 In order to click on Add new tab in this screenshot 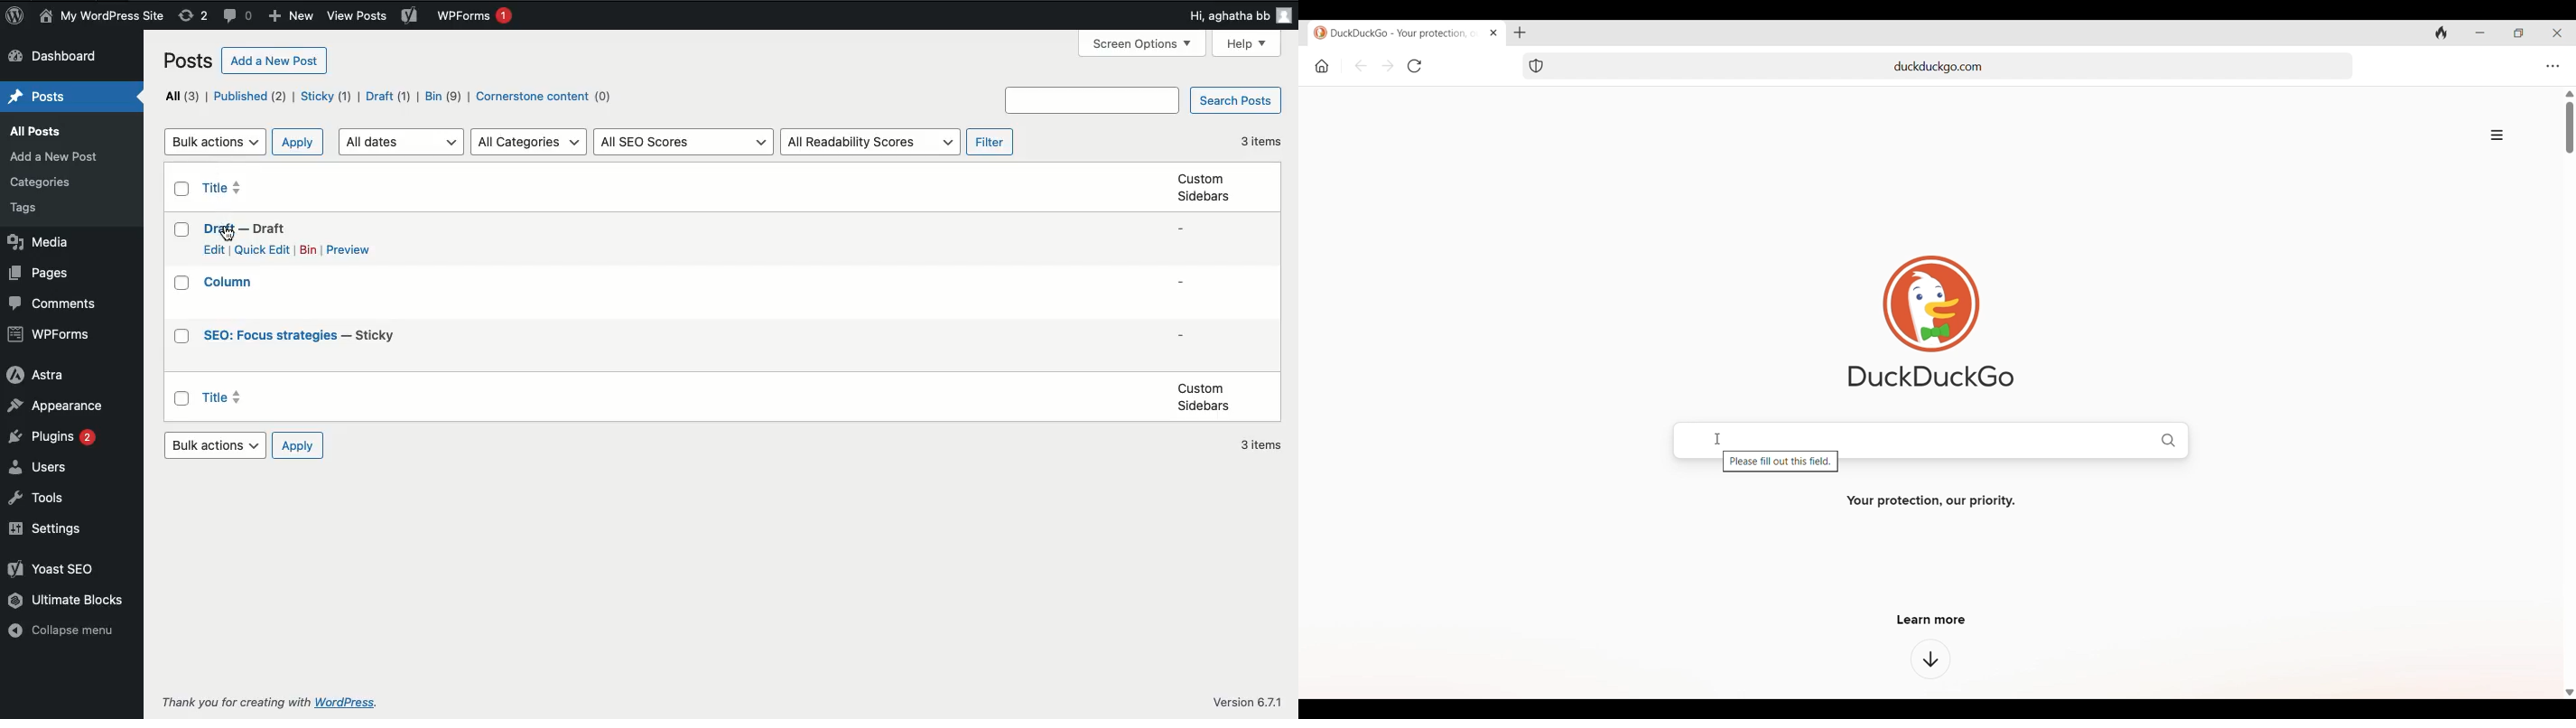, I will do `click(1521, 33)`.